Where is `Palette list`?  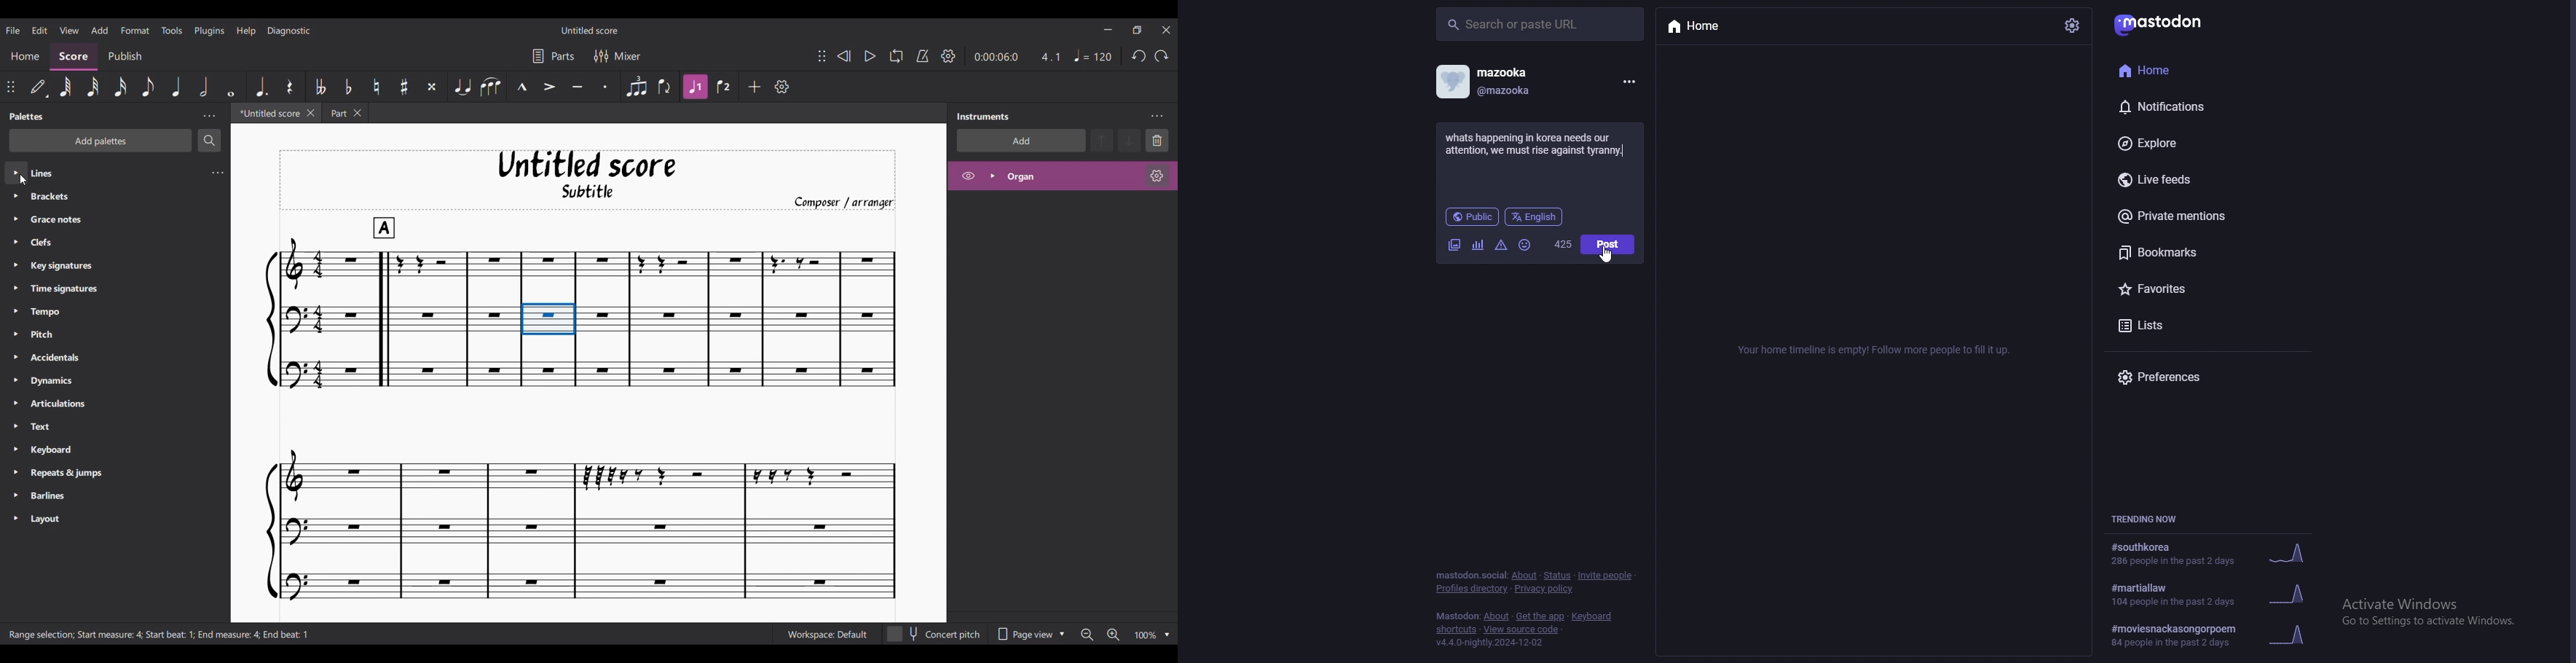
Palette list is located at coordinates (128, 346).